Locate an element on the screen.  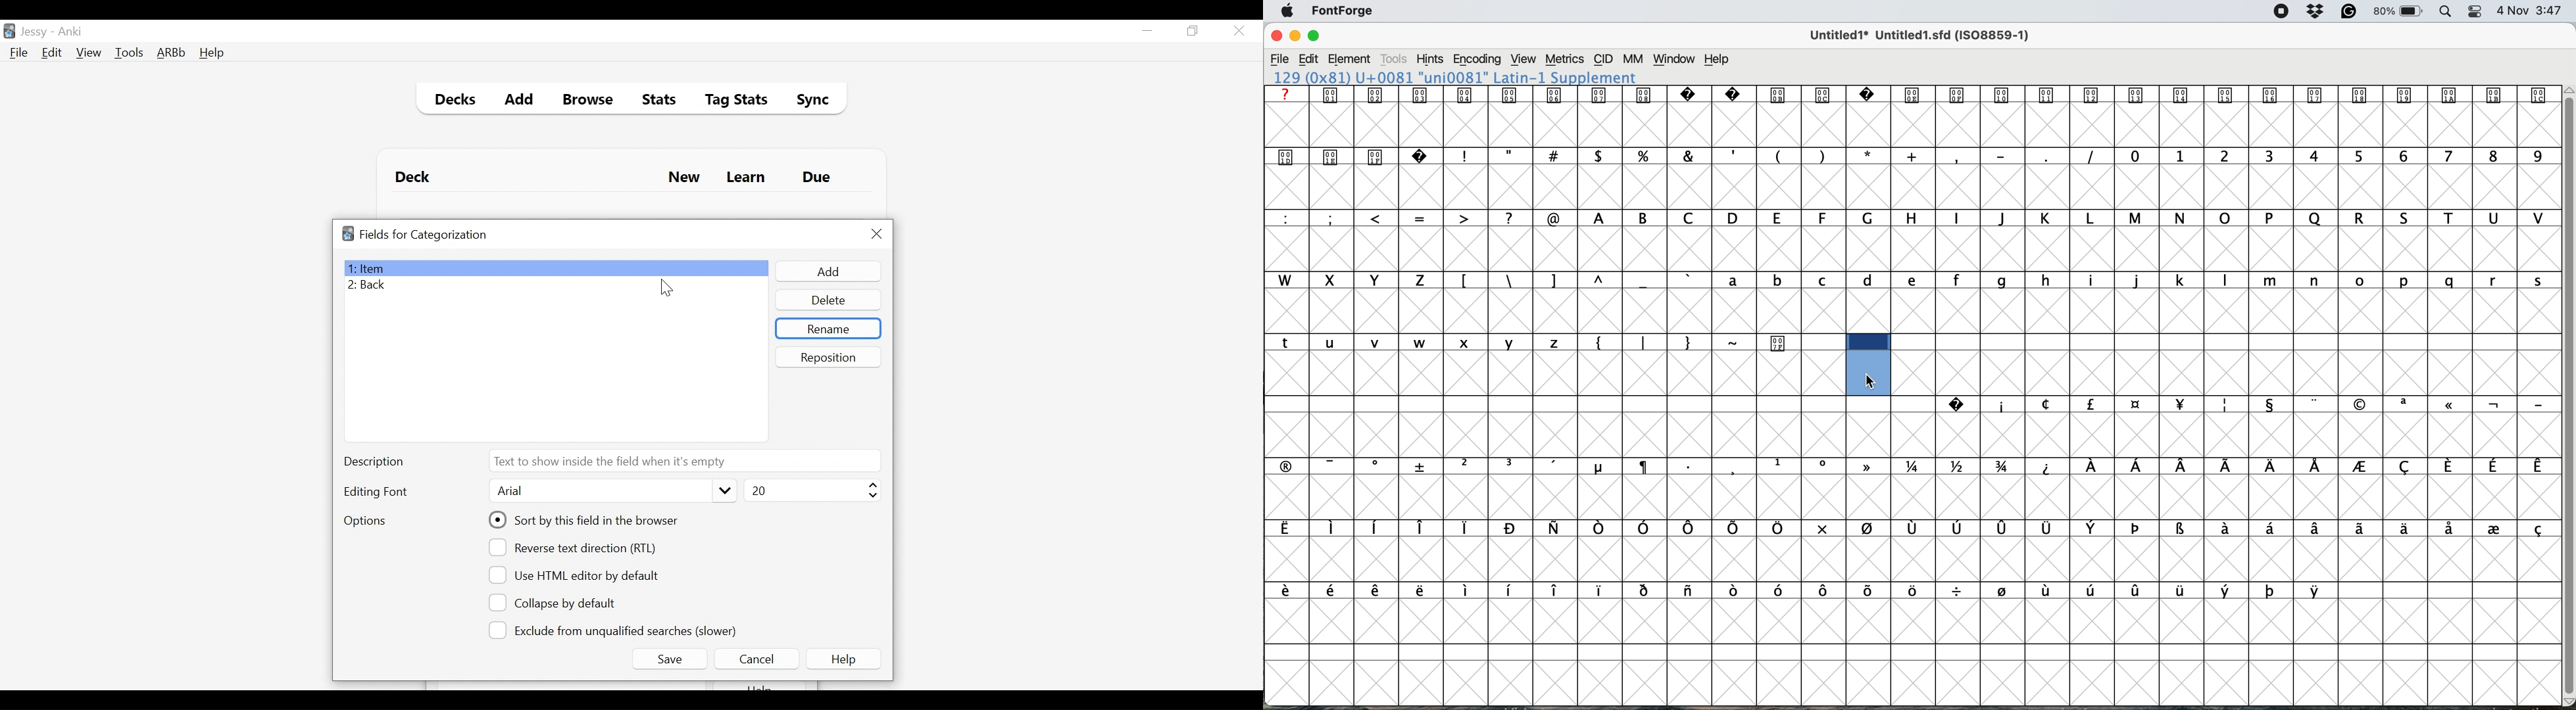
Browse is located at coordinates (590, 101).